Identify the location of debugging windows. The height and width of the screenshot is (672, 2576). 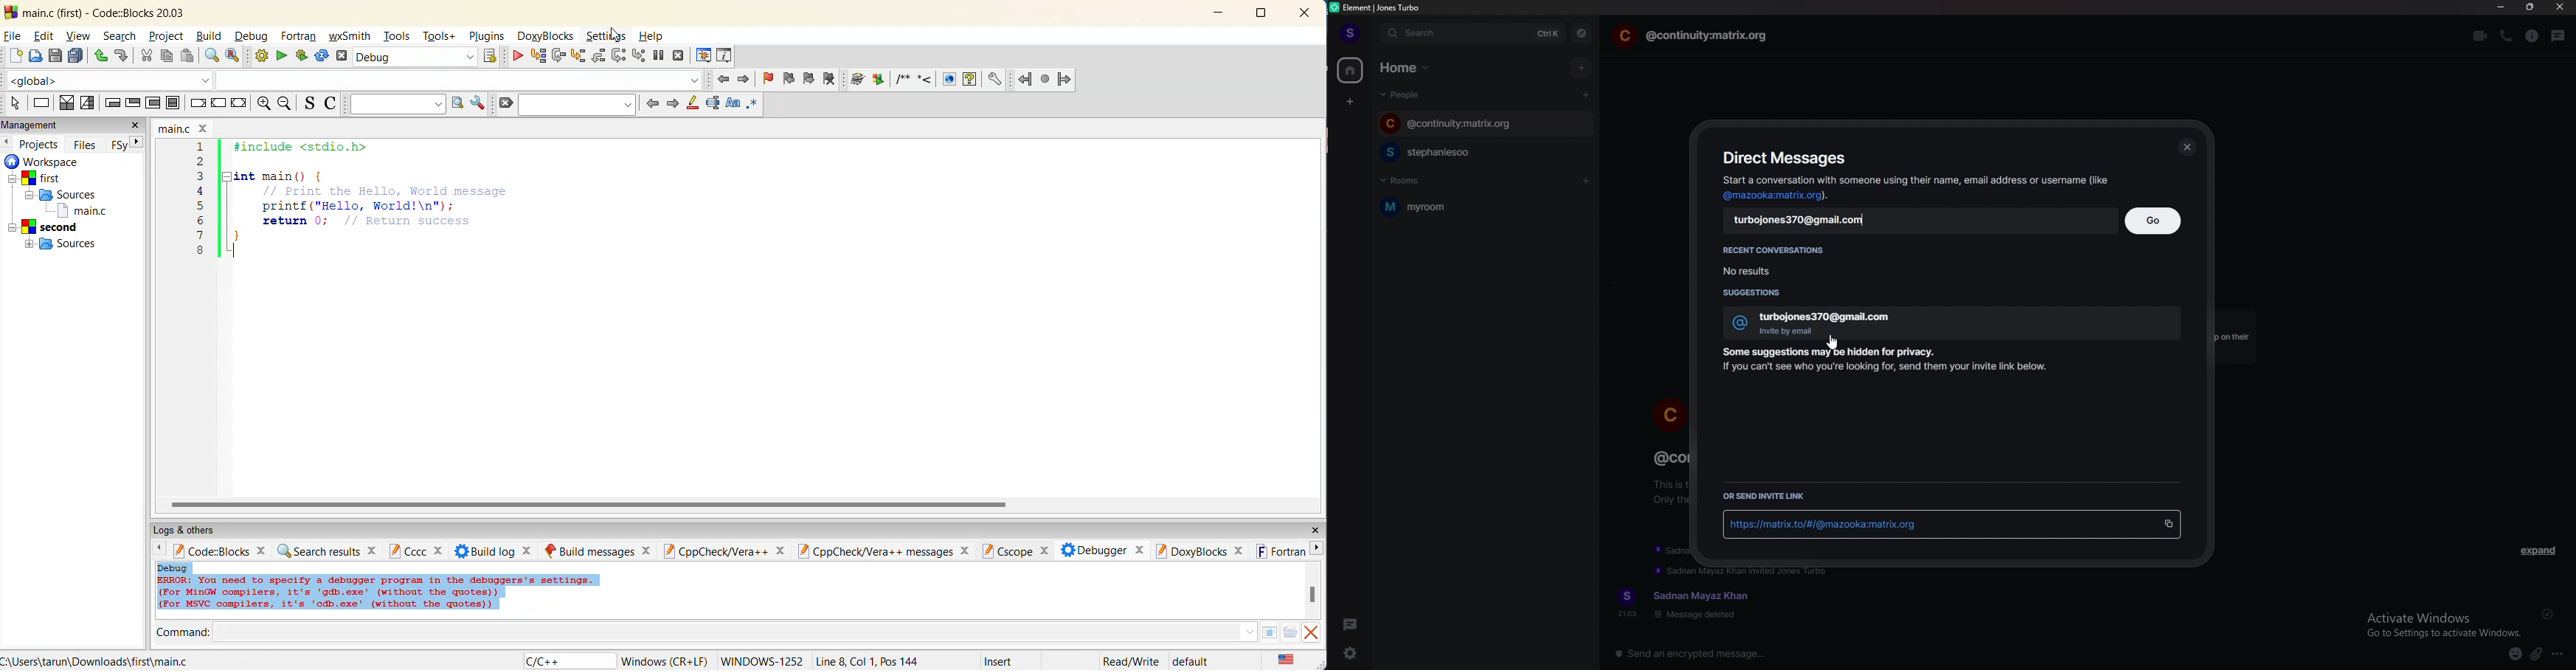
(702, 57).